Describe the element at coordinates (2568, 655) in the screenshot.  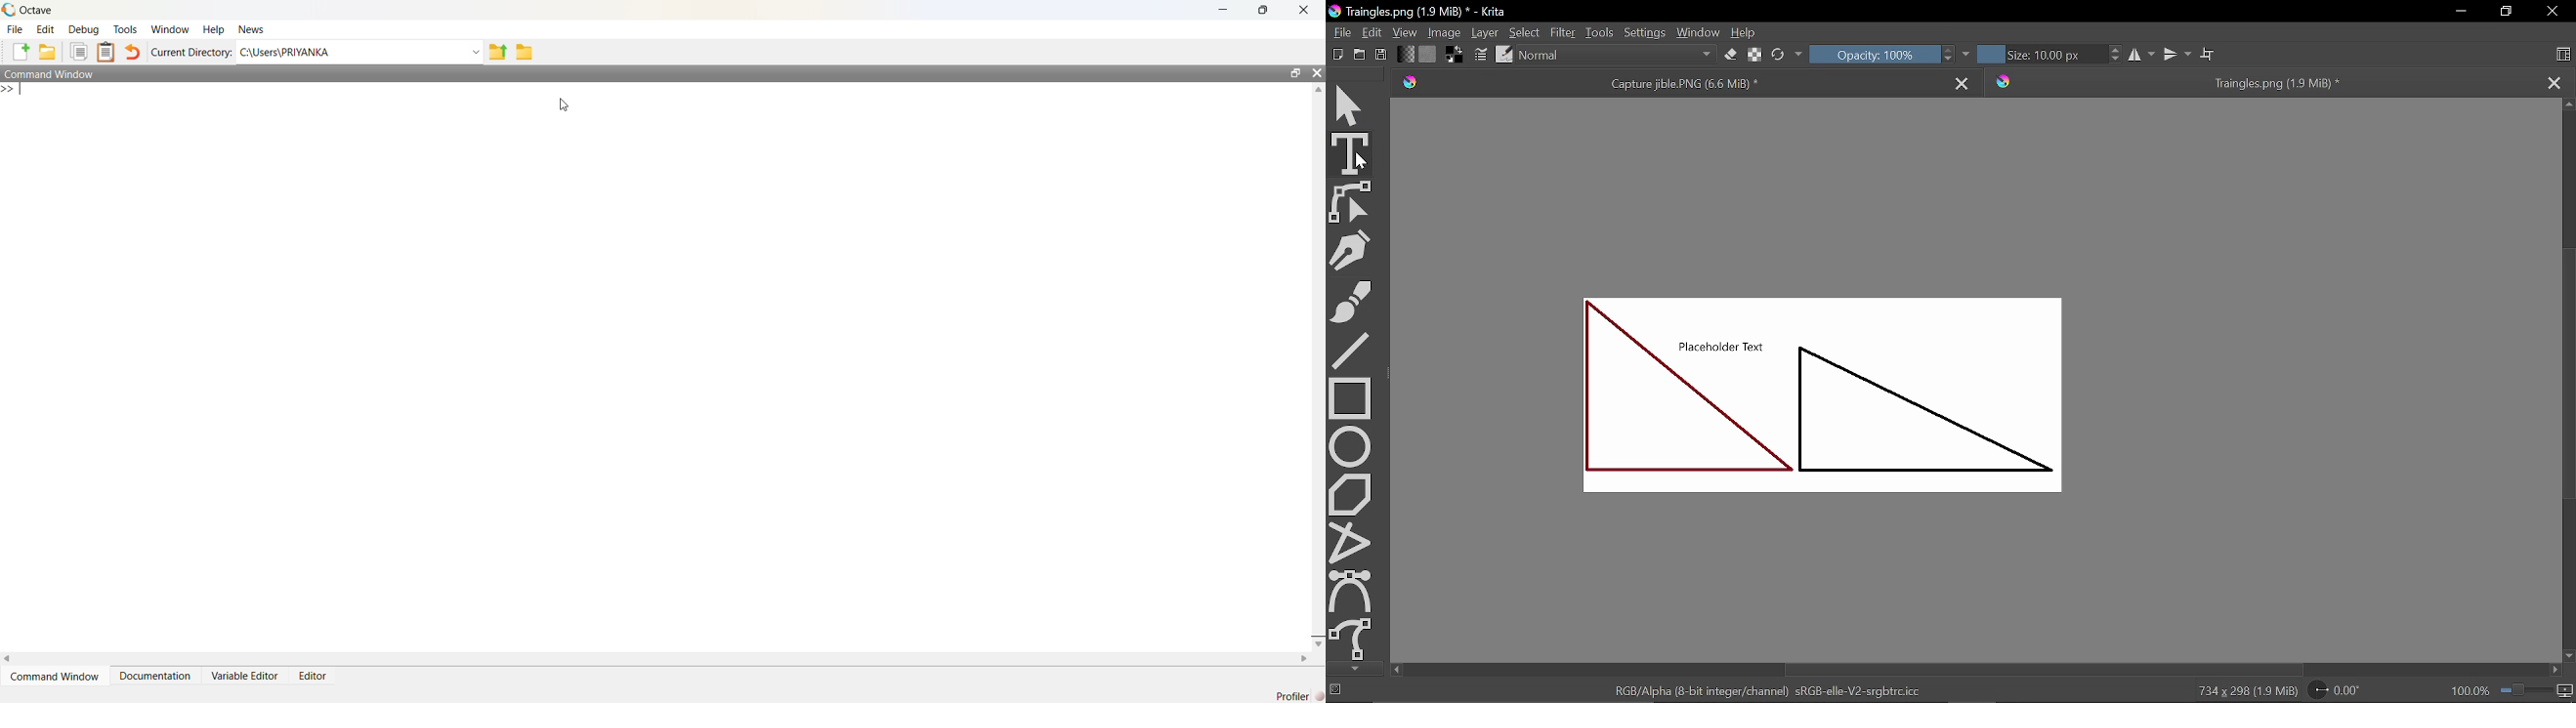
I see `Move down` at that location.